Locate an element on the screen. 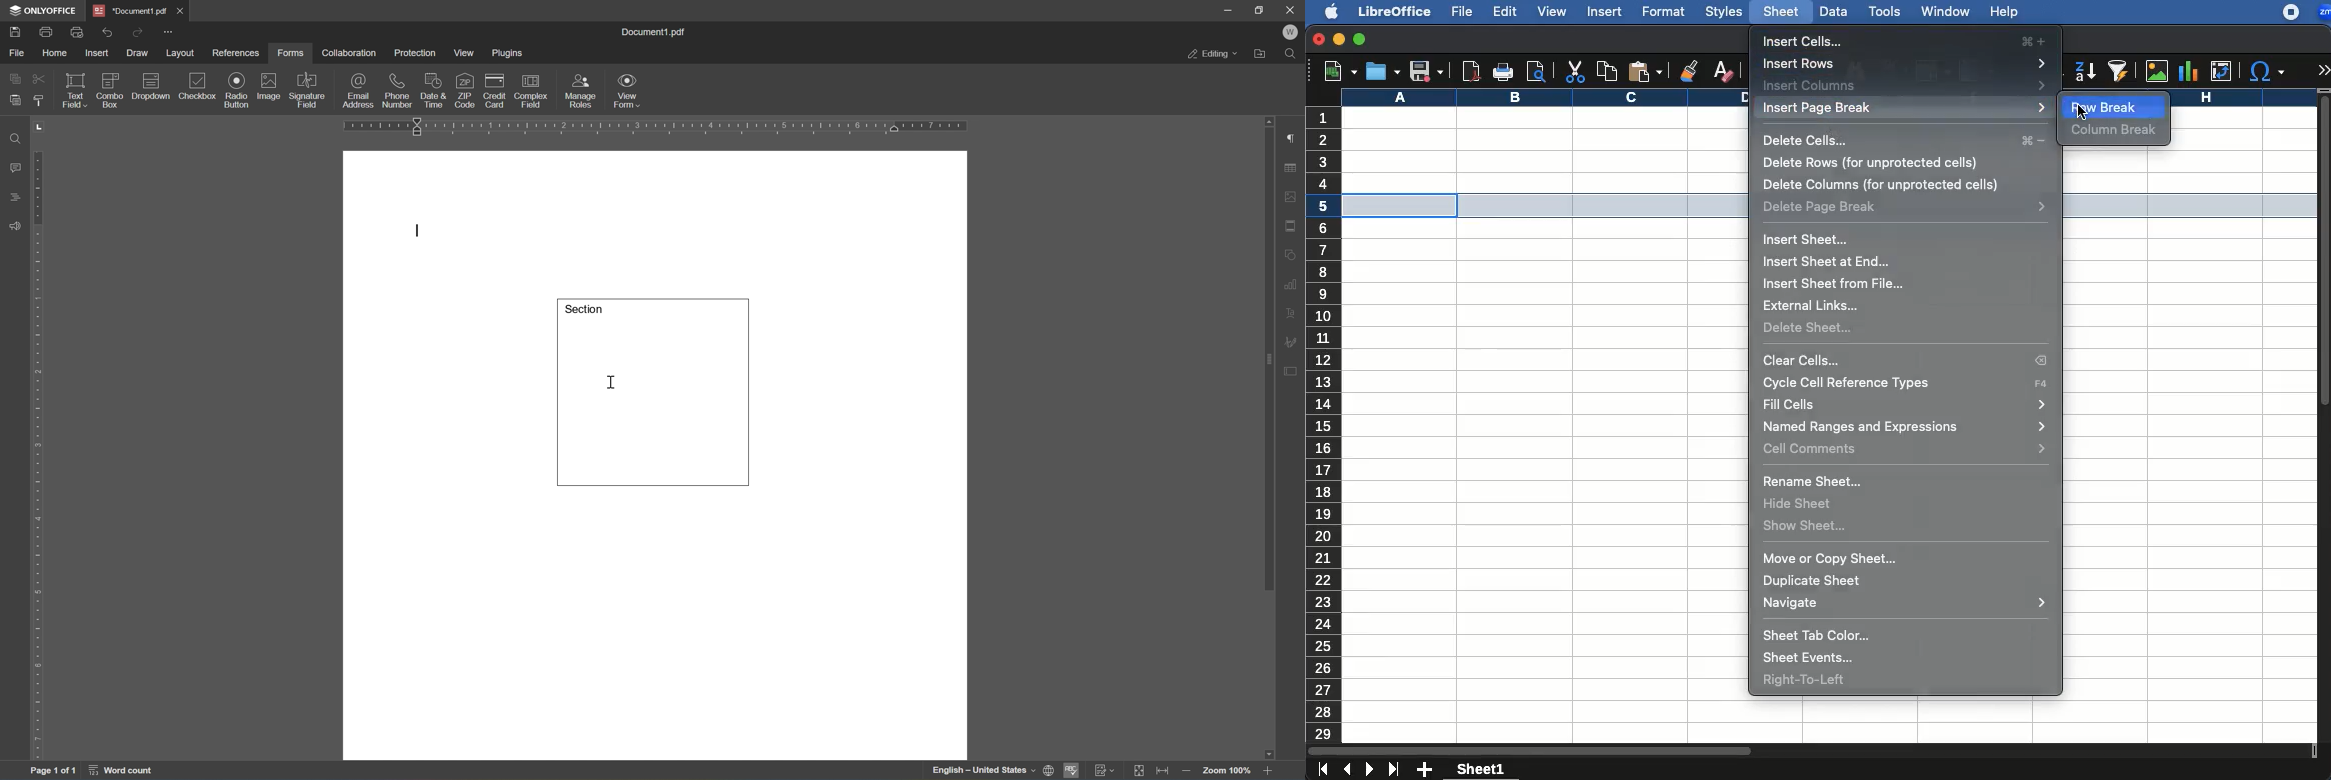  protection is located at coordinates (416, 53).